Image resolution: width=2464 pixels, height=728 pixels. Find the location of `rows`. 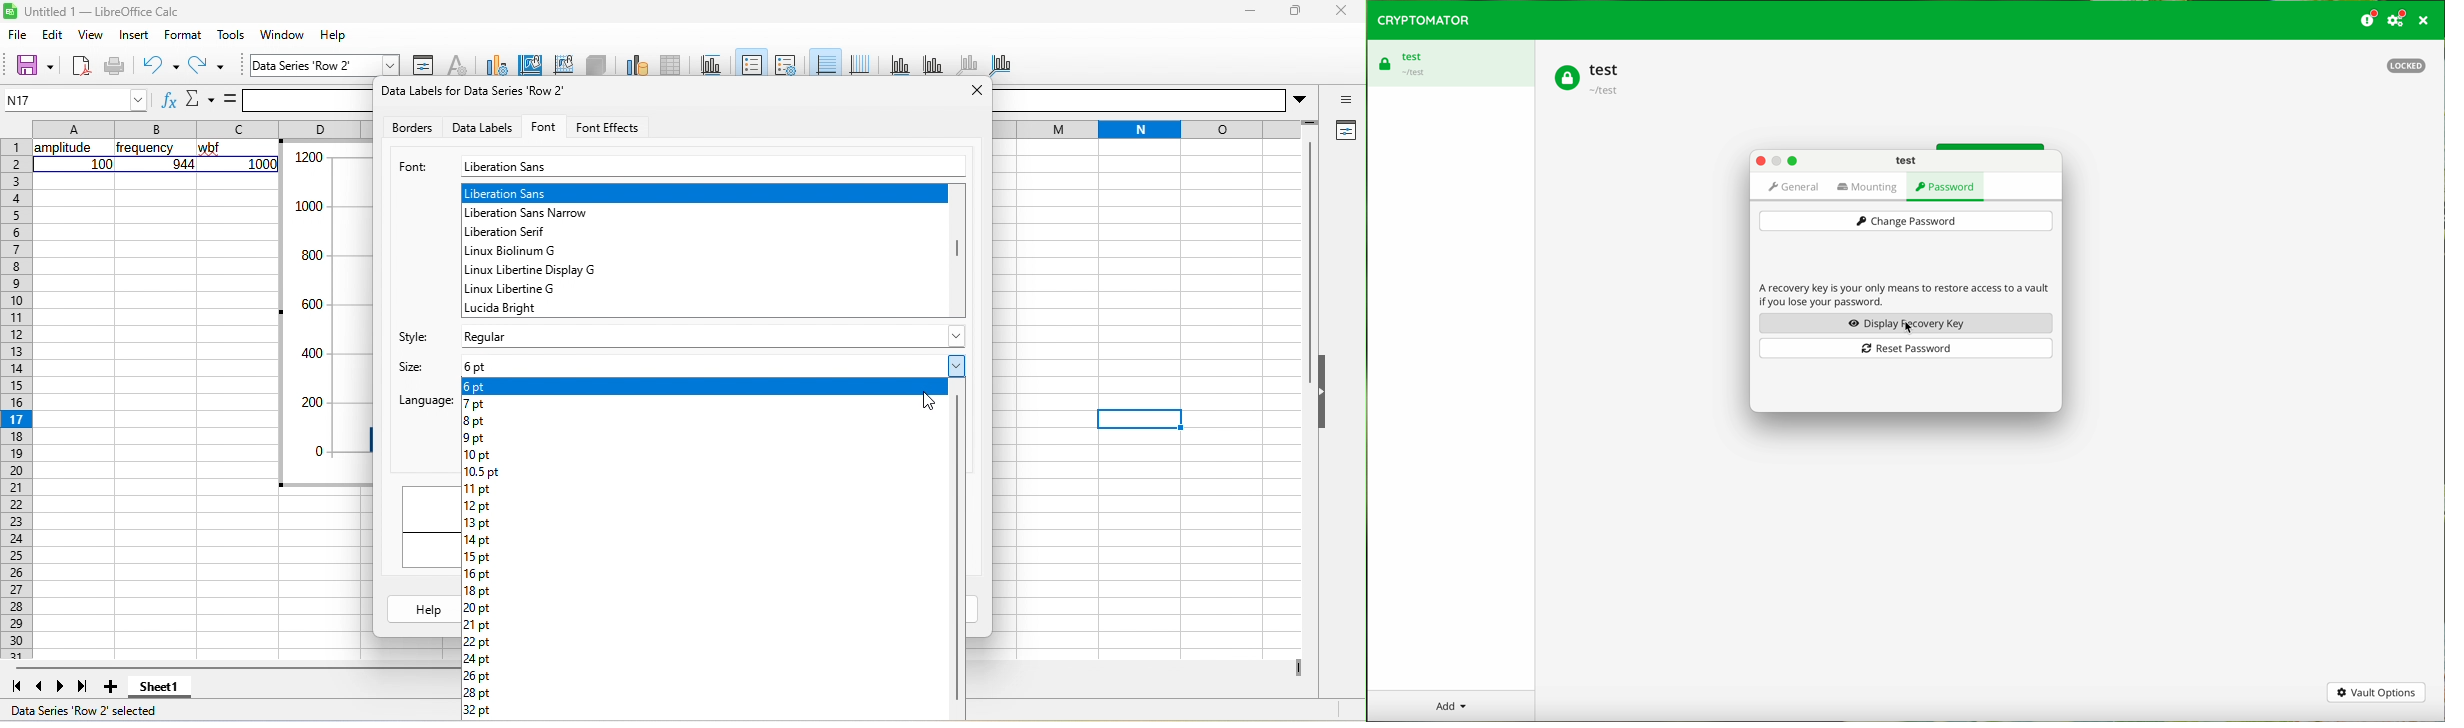

rows is located at coordinates (15, 399).